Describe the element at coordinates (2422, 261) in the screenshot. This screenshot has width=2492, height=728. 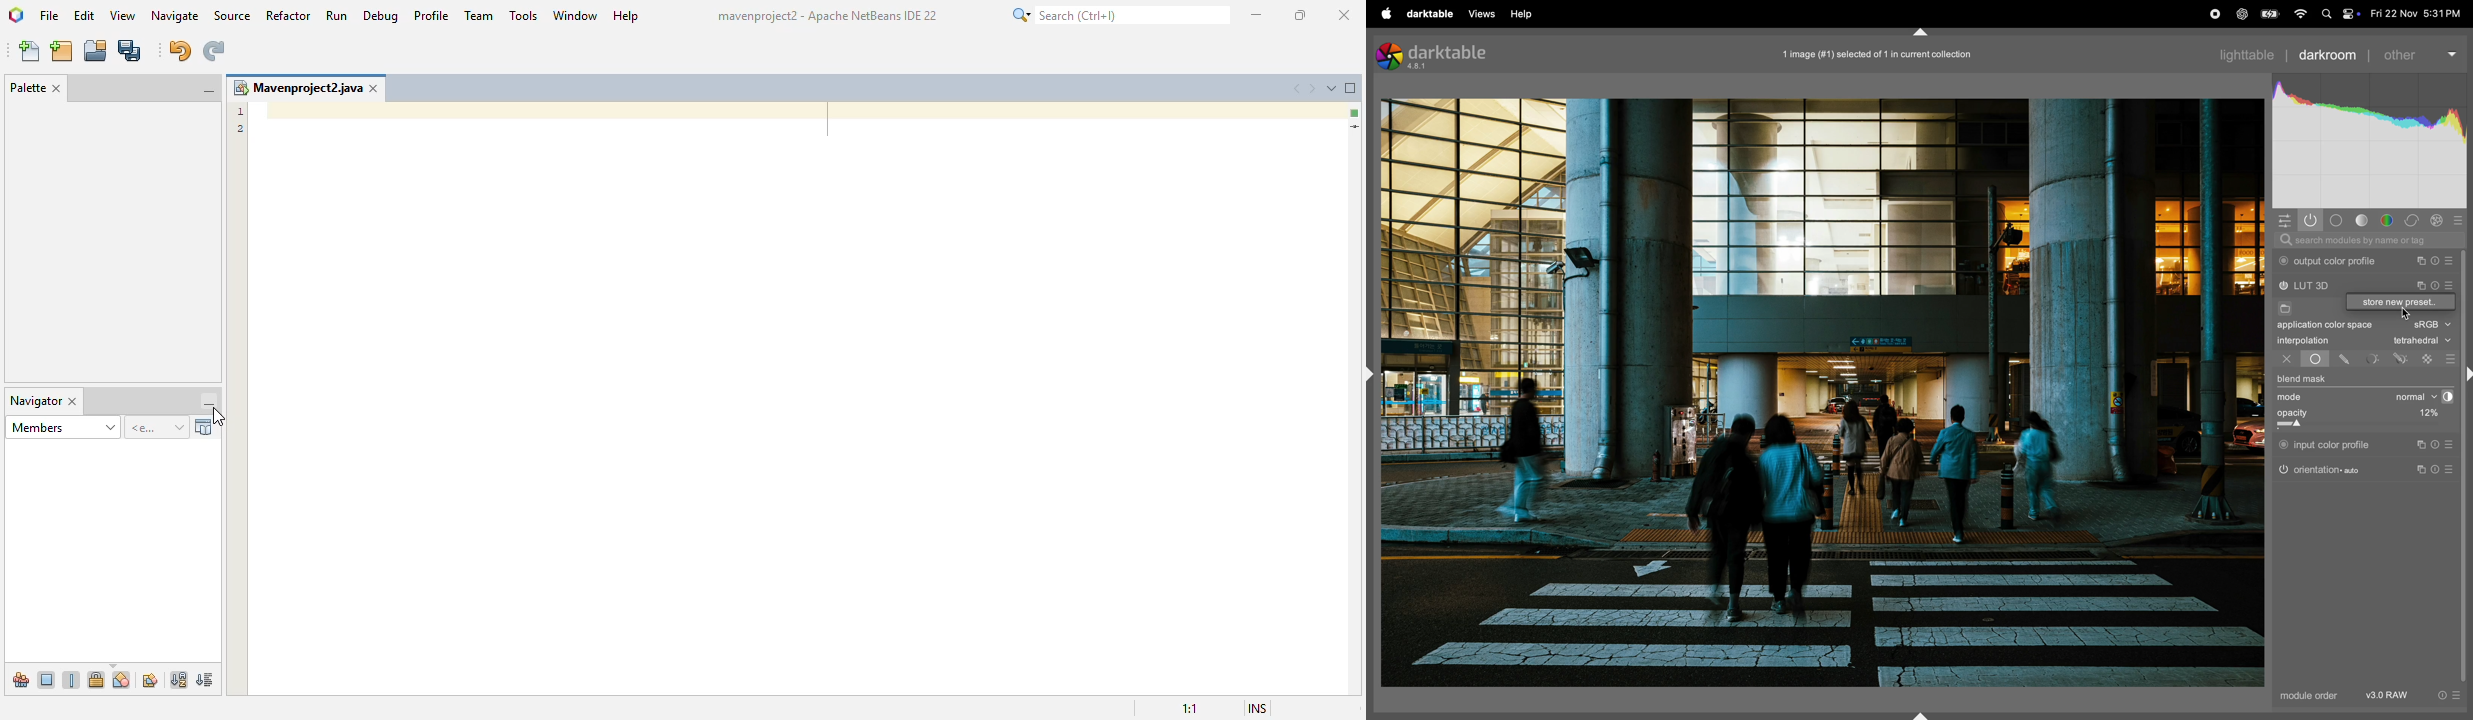
I see `multiple instance actions` at that location.